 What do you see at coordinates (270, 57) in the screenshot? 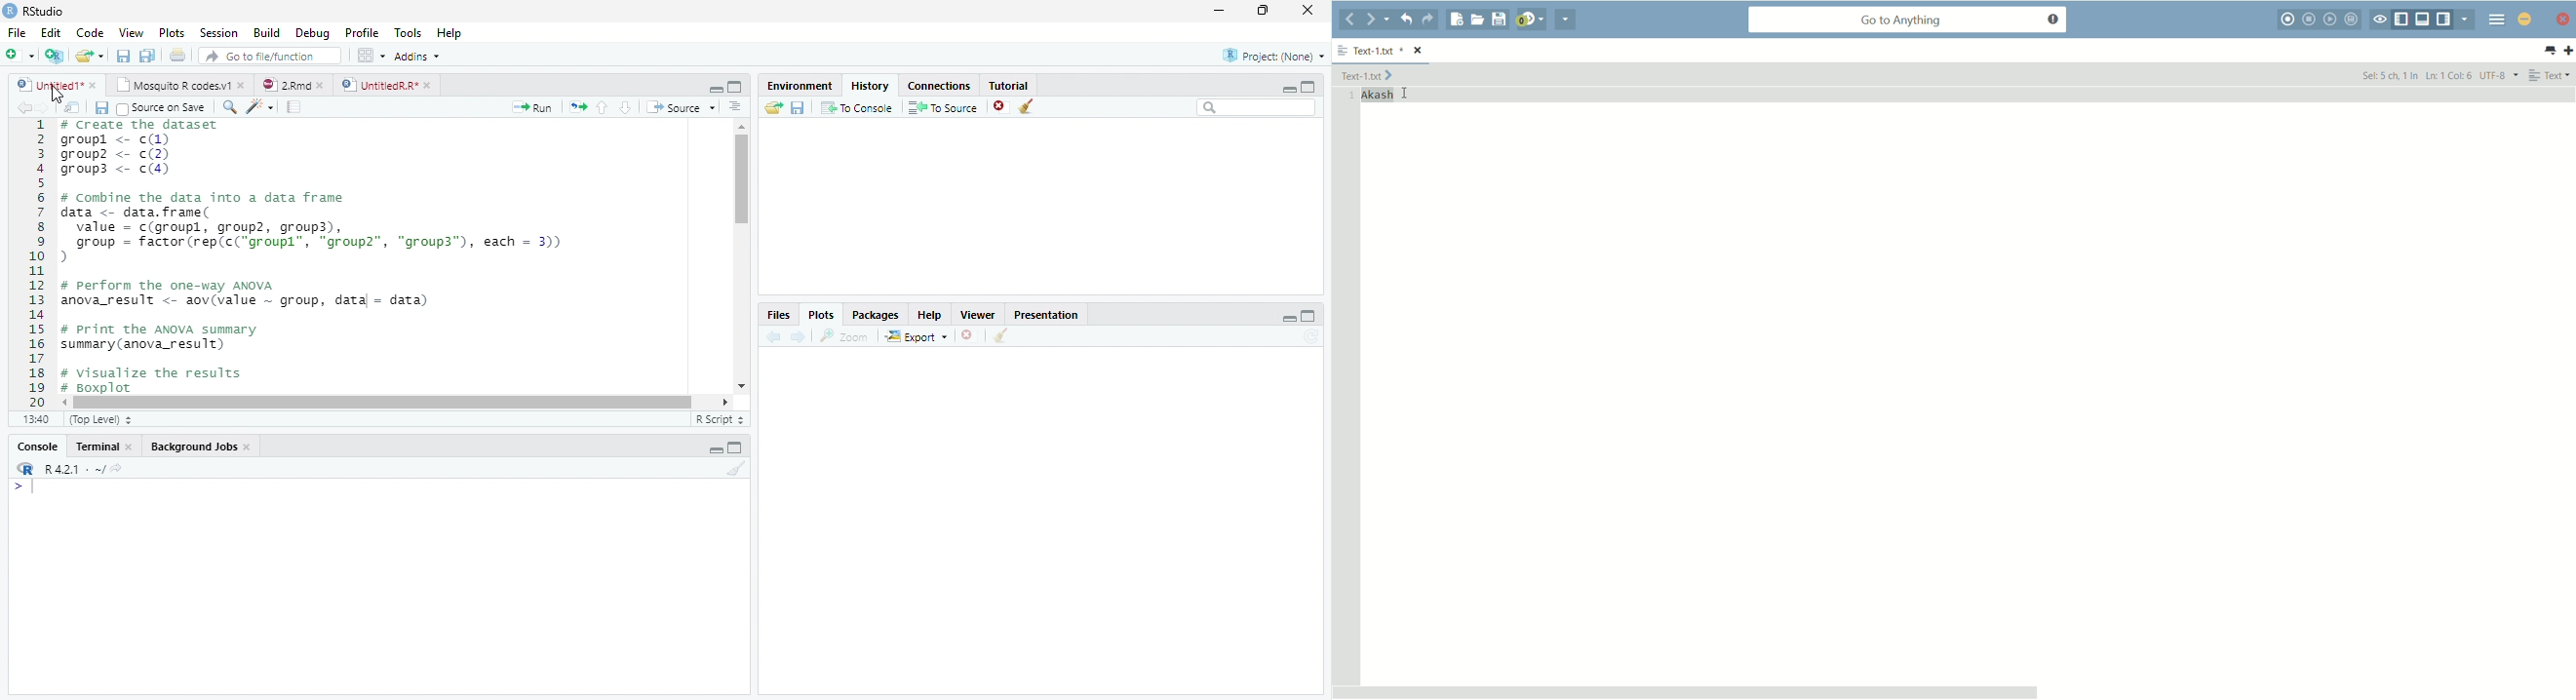
I see `Go to file/function` at bounding box center [270, 57].